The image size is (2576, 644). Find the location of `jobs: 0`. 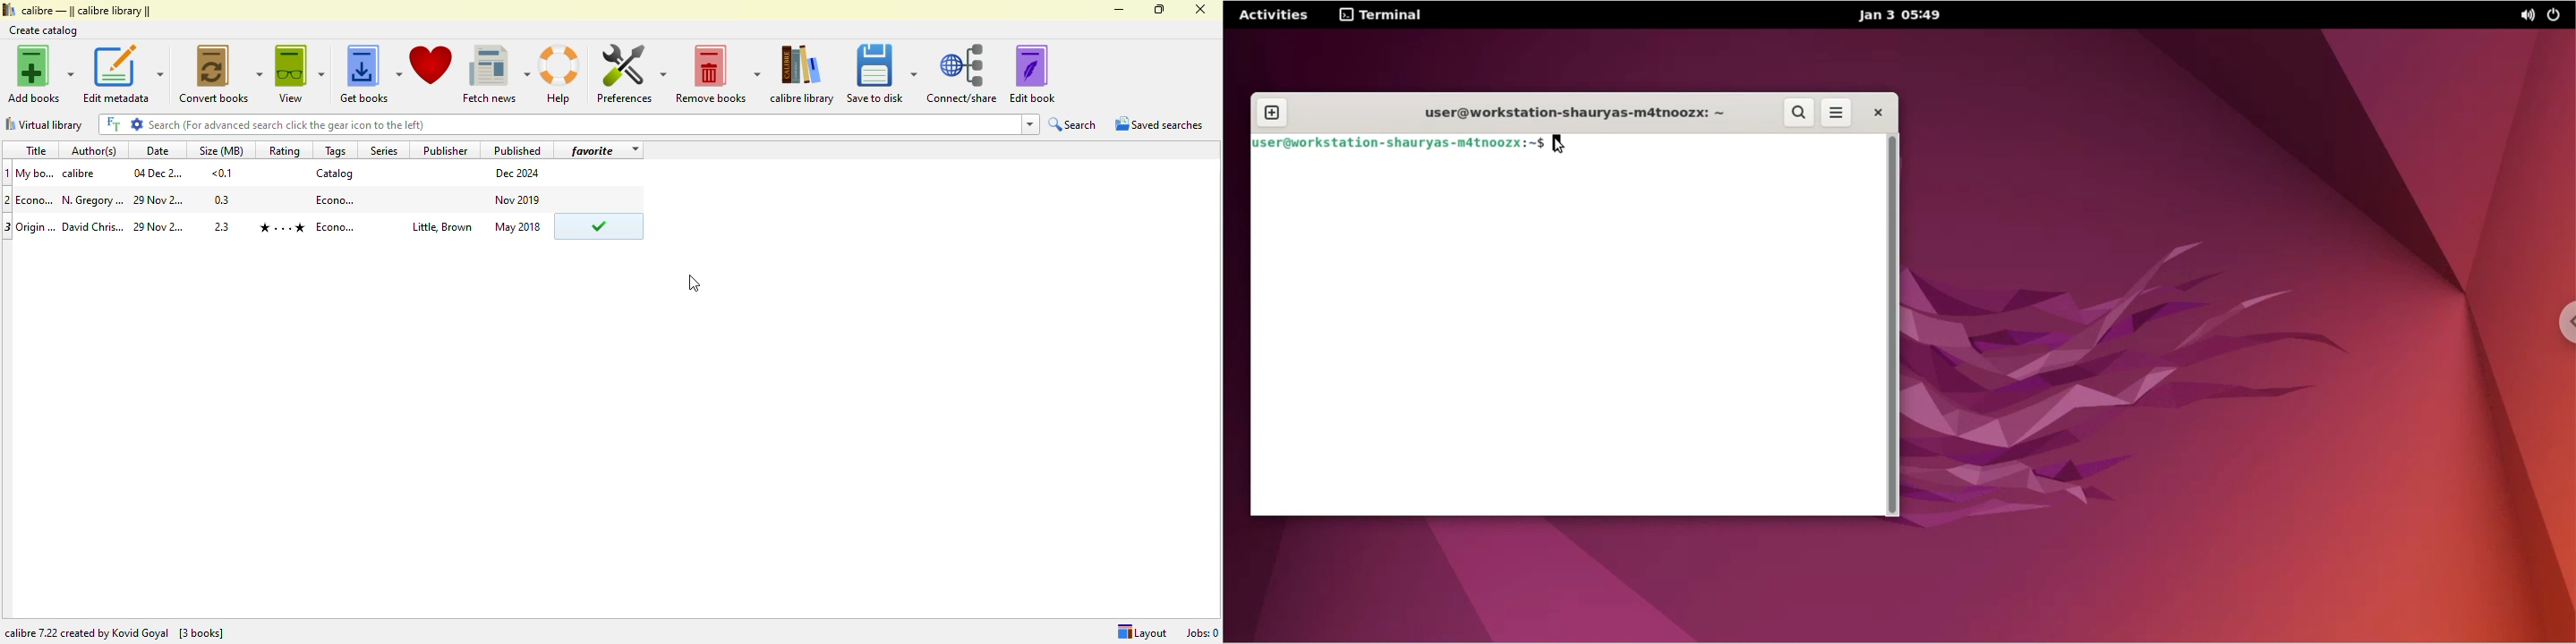

jobs: 0 is located at coordinates (1202, 632).